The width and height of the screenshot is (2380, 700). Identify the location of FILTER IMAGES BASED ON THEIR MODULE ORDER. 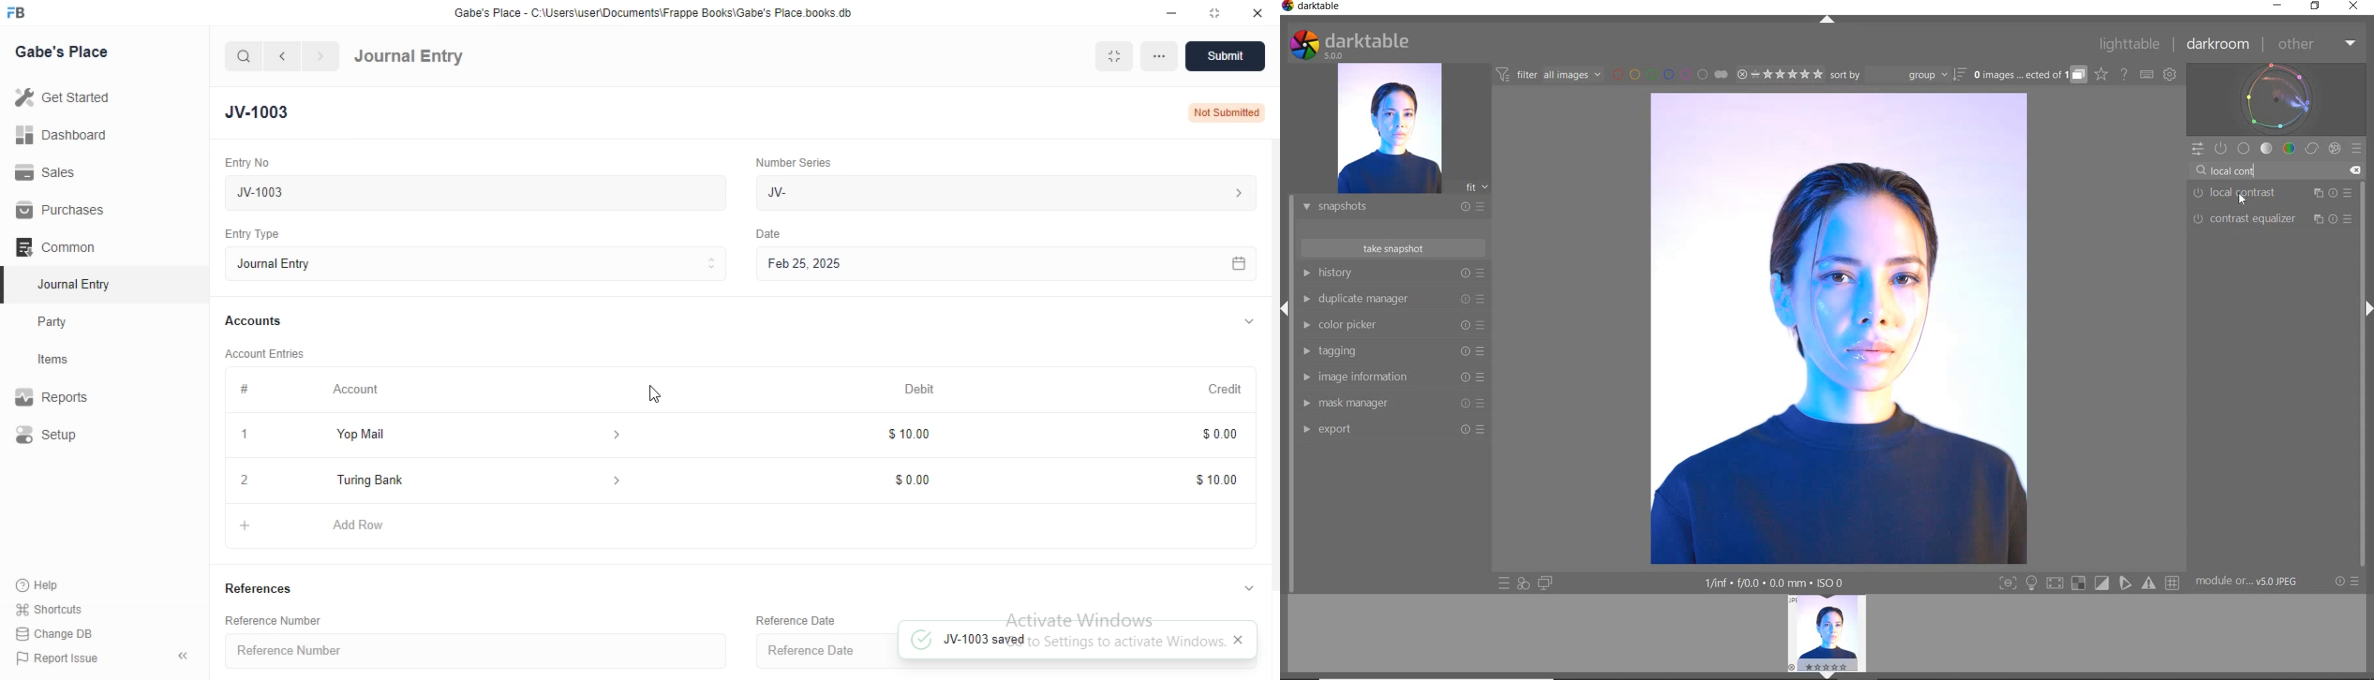
(1549, 77).